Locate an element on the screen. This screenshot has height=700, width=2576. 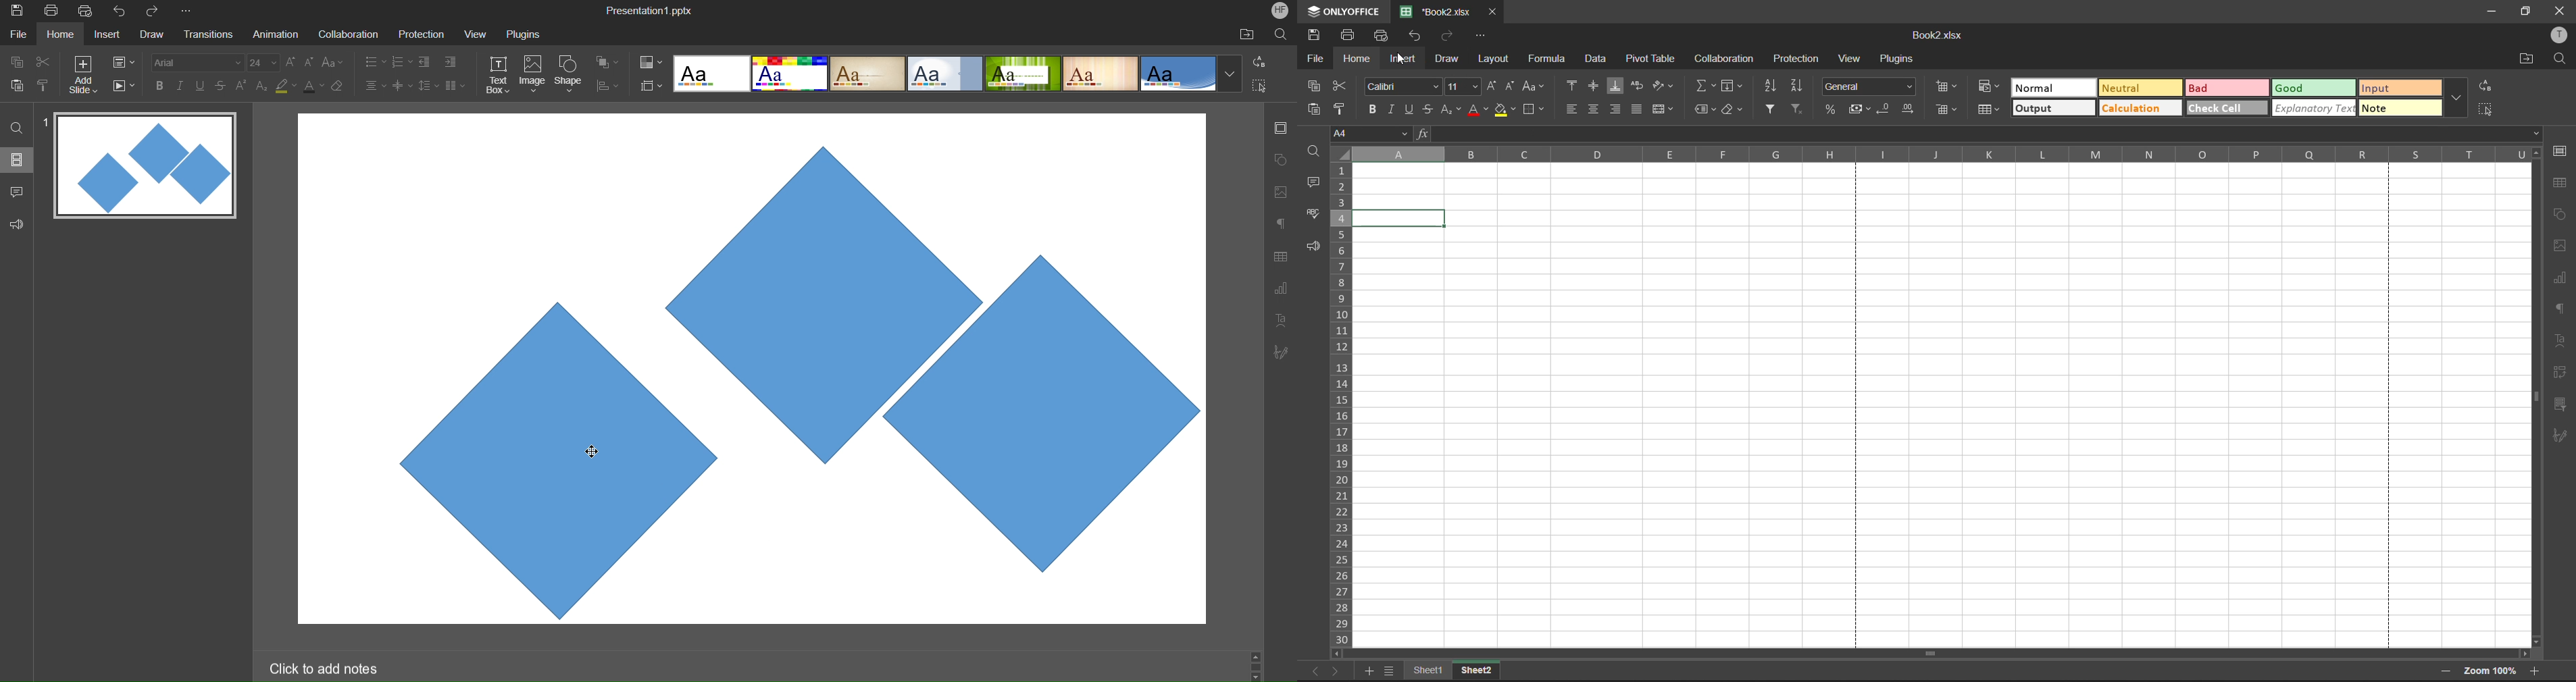
More is located at coordinates (188, 11).